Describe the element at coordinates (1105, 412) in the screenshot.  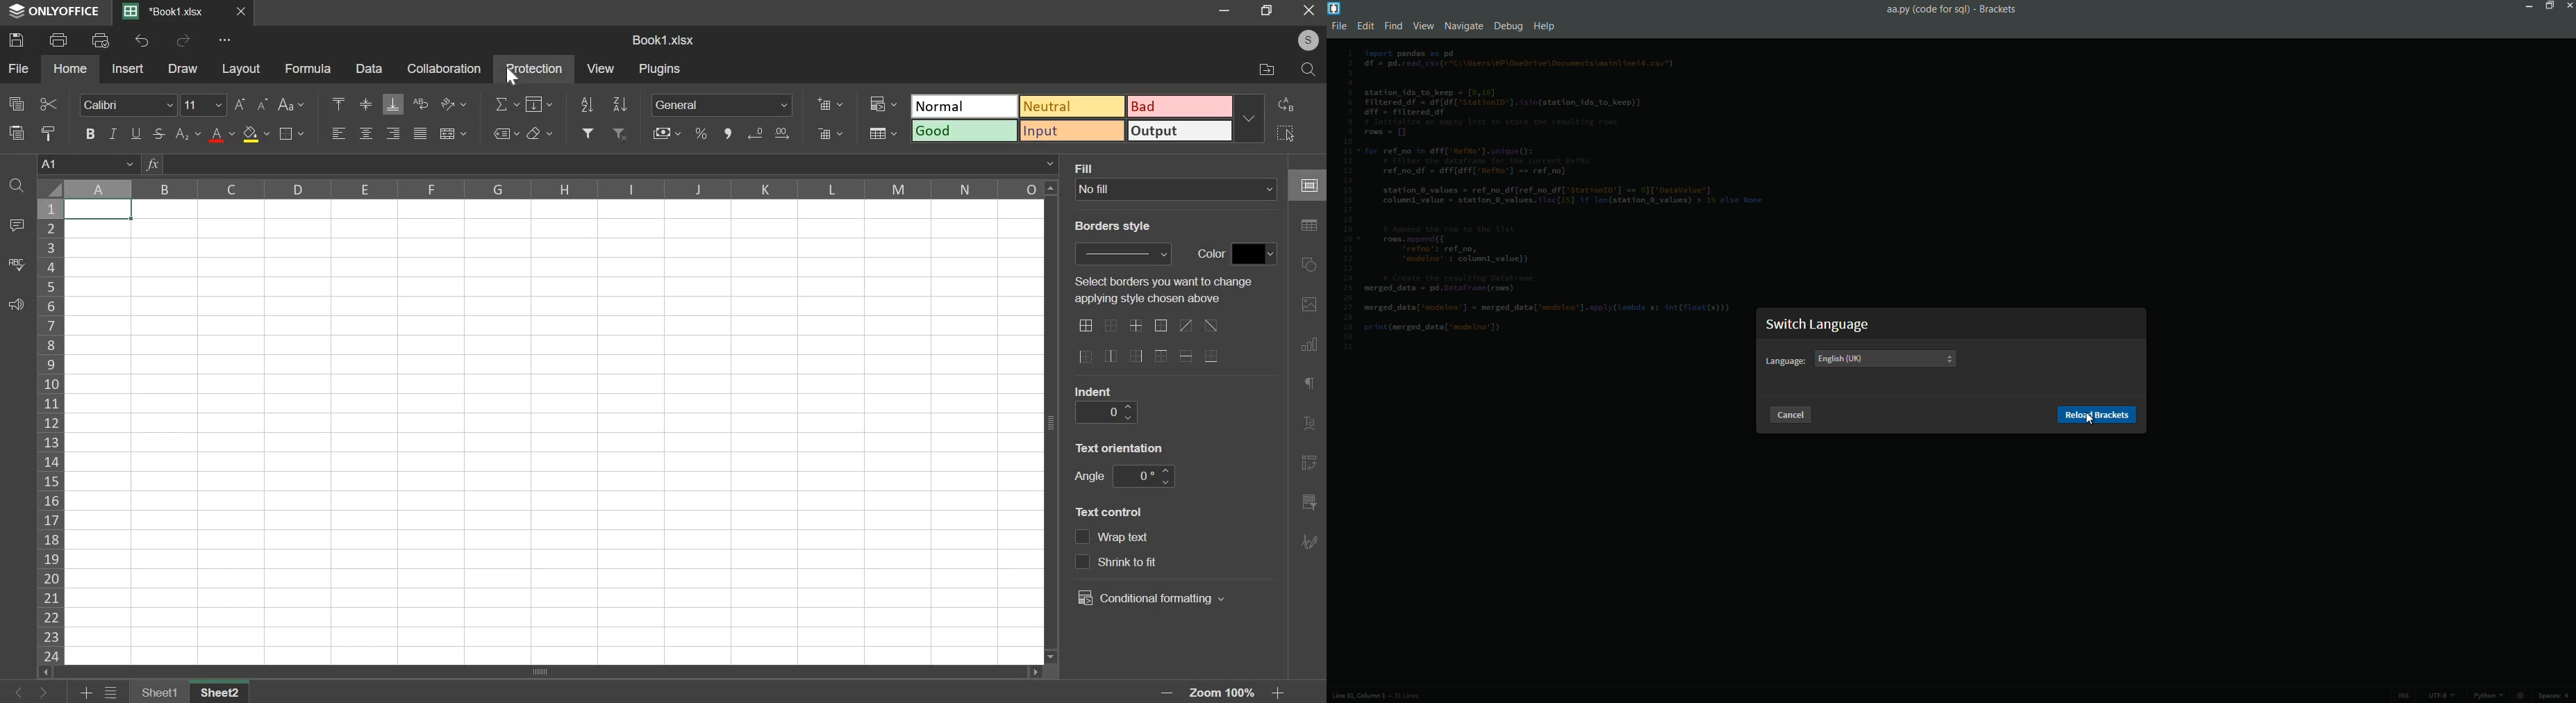
I see `indent` at that location.